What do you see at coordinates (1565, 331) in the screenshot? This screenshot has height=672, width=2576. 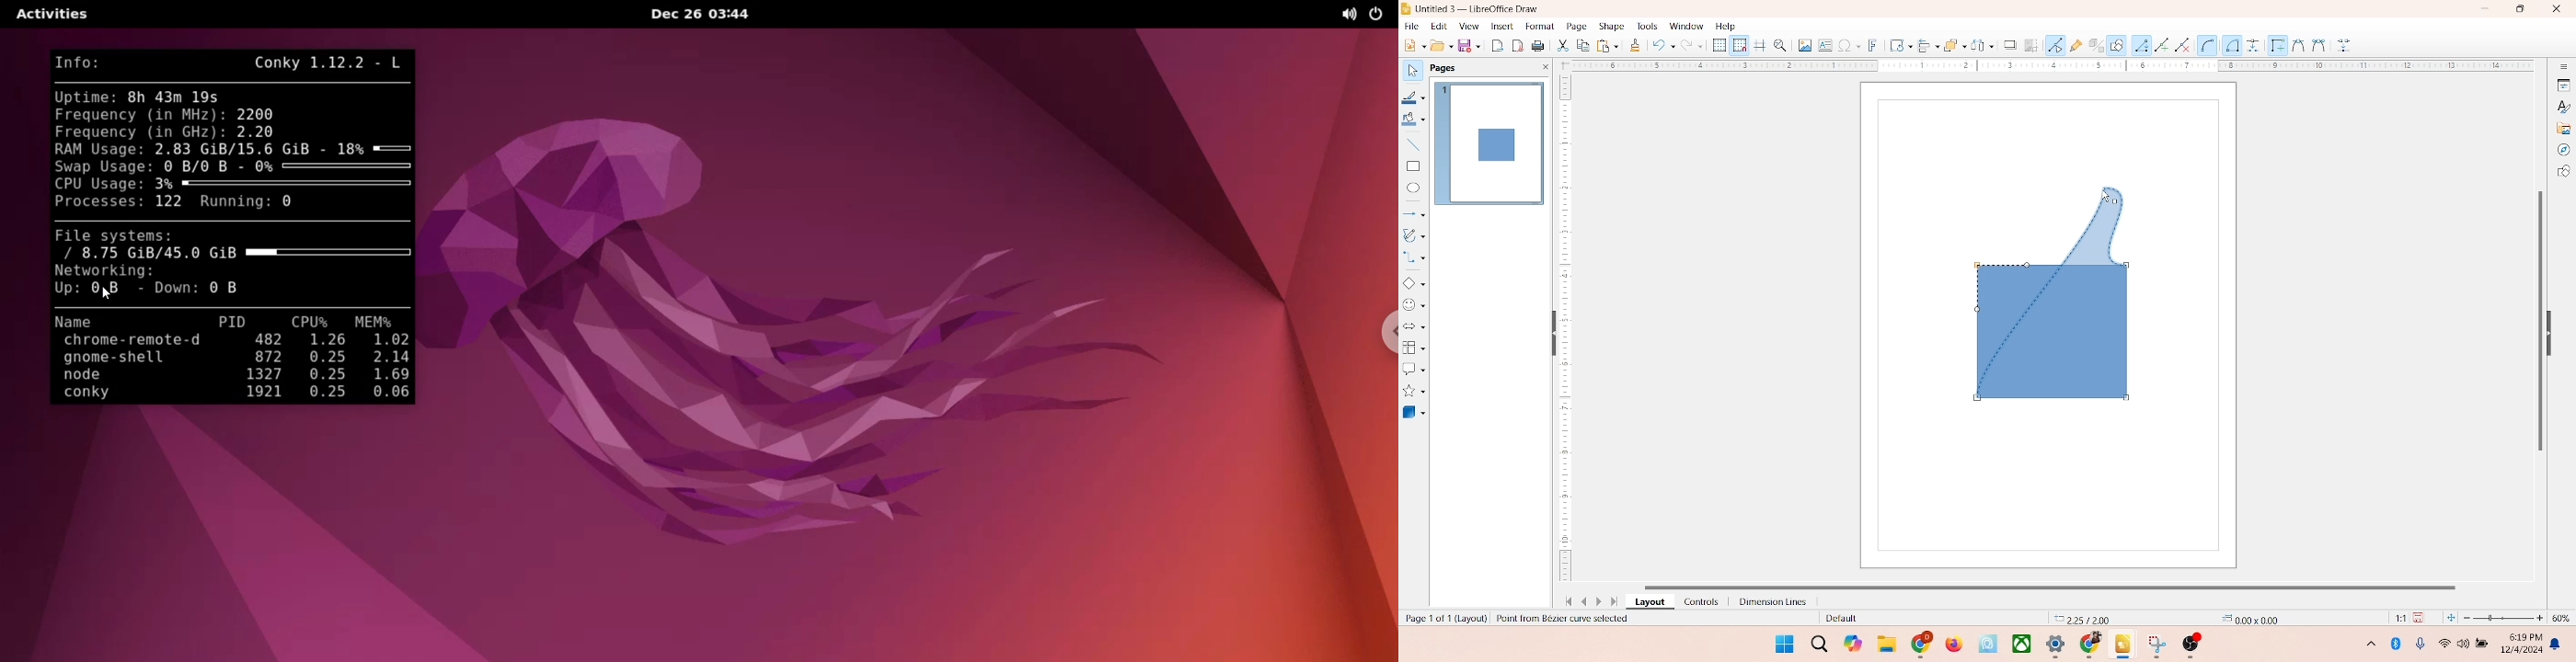 I see `scale bar` at bounding box center [1565, 331].